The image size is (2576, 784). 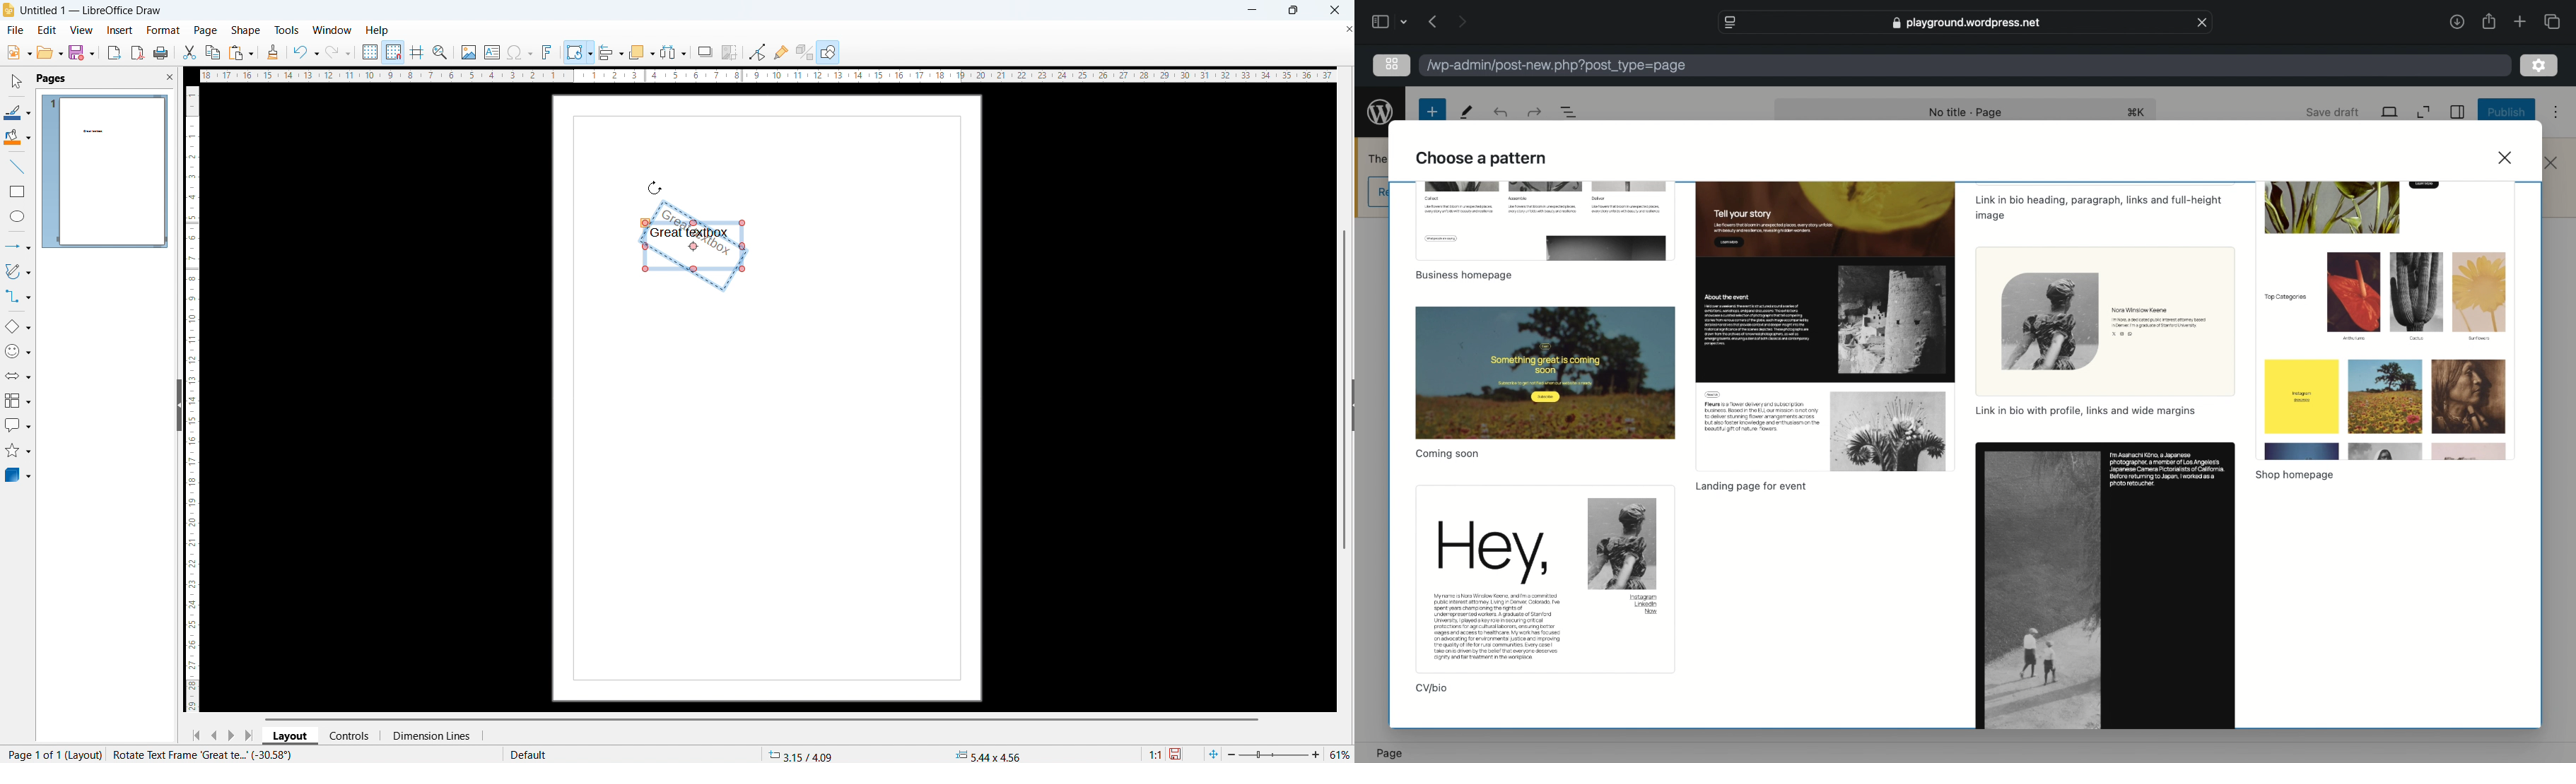 I want to click on view, so click(x=81, y=30).